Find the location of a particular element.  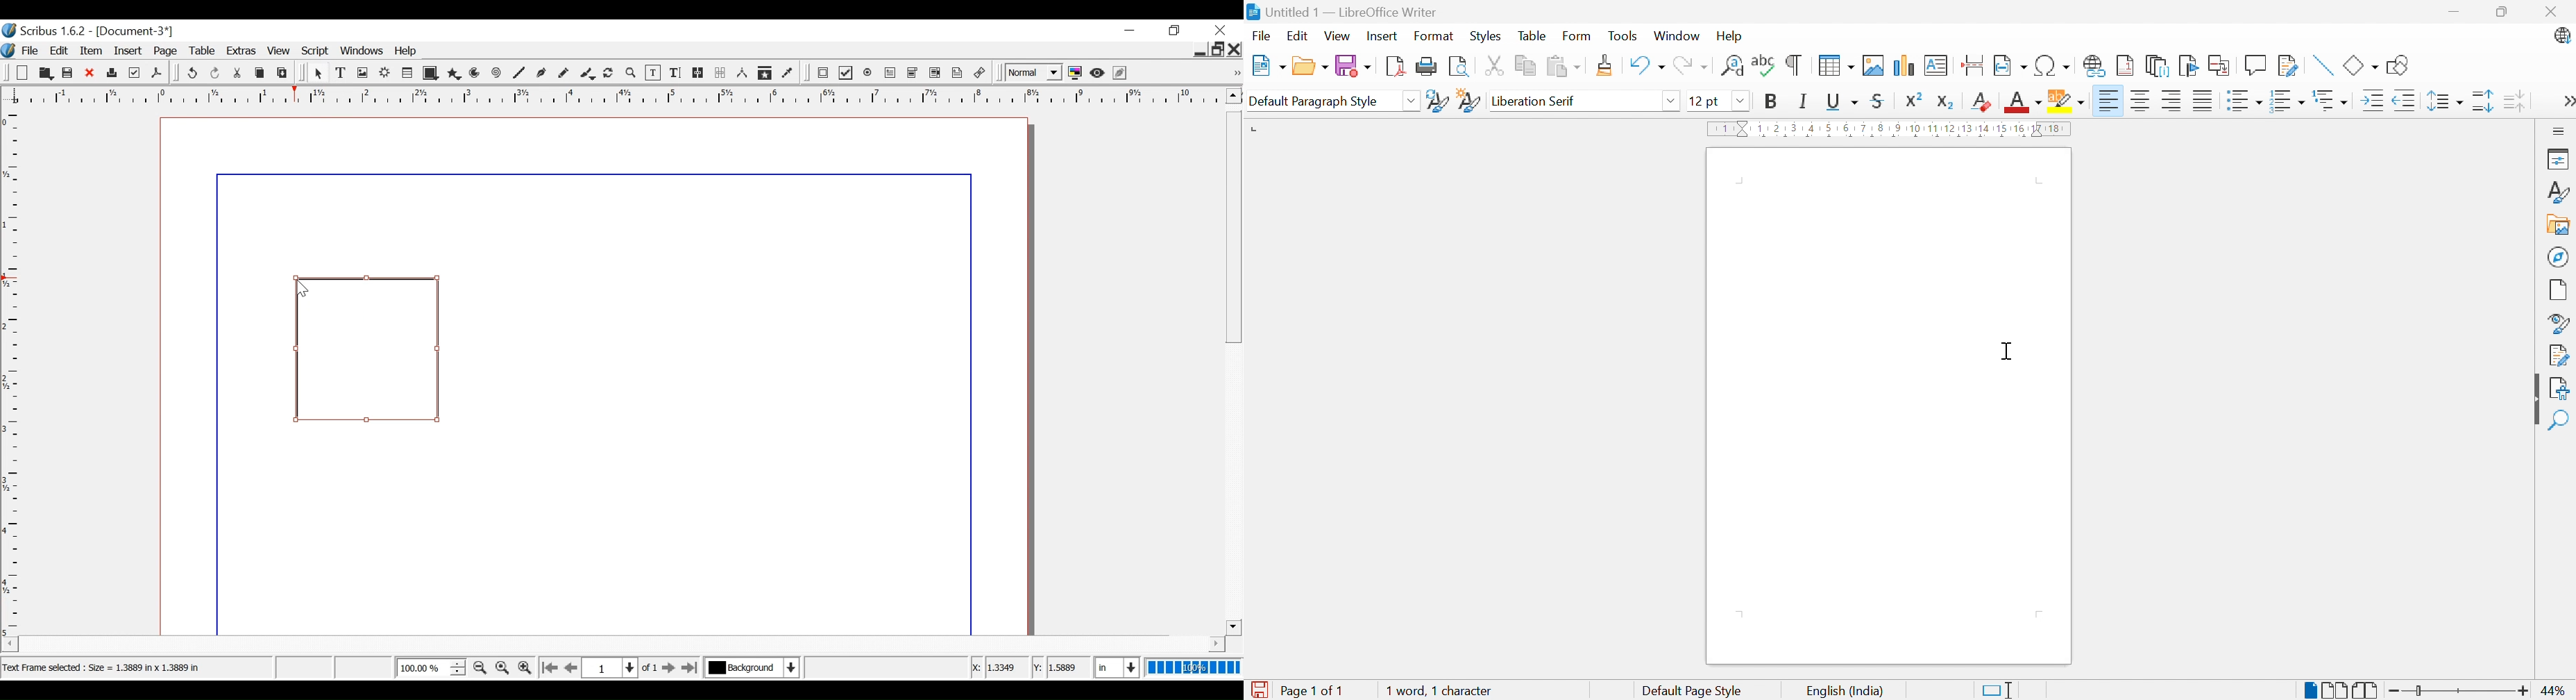

Check spelling is located at coordinates (1764, 64).